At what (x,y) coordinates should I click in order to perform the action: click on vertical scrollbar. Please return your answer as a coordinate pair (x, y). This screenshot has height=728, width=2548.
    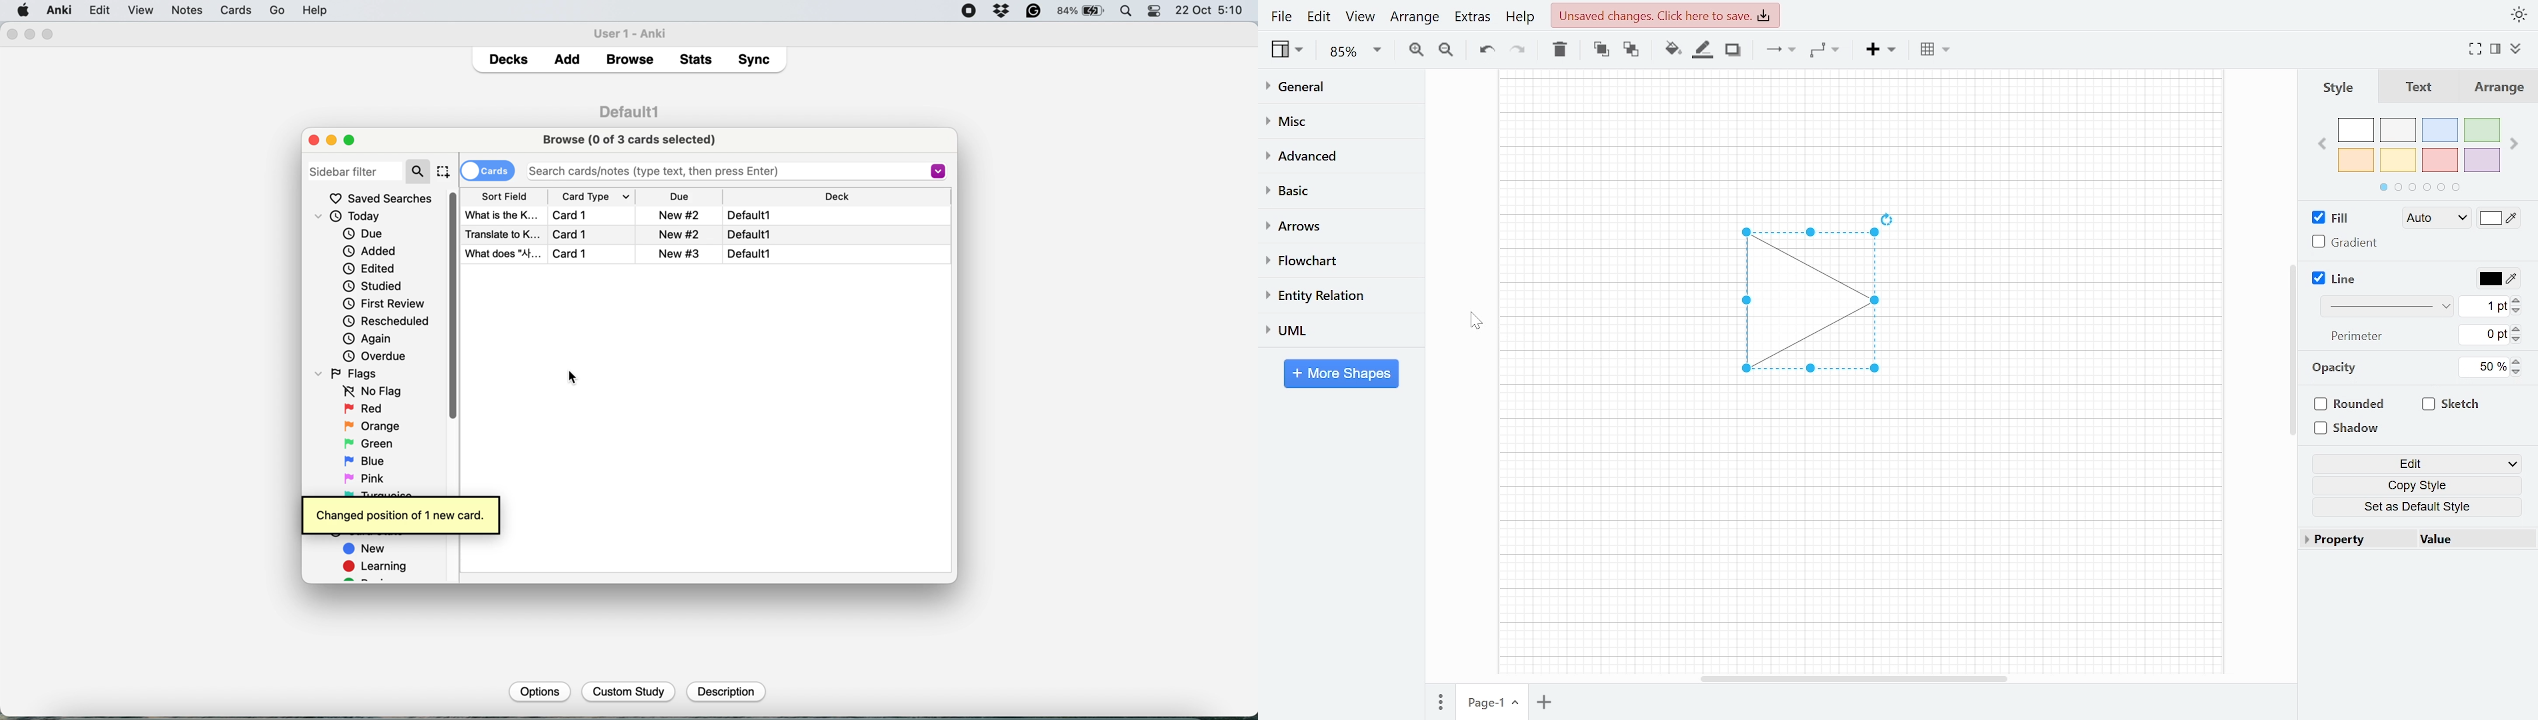
    Looking at the image, I should click on (2292, 350).